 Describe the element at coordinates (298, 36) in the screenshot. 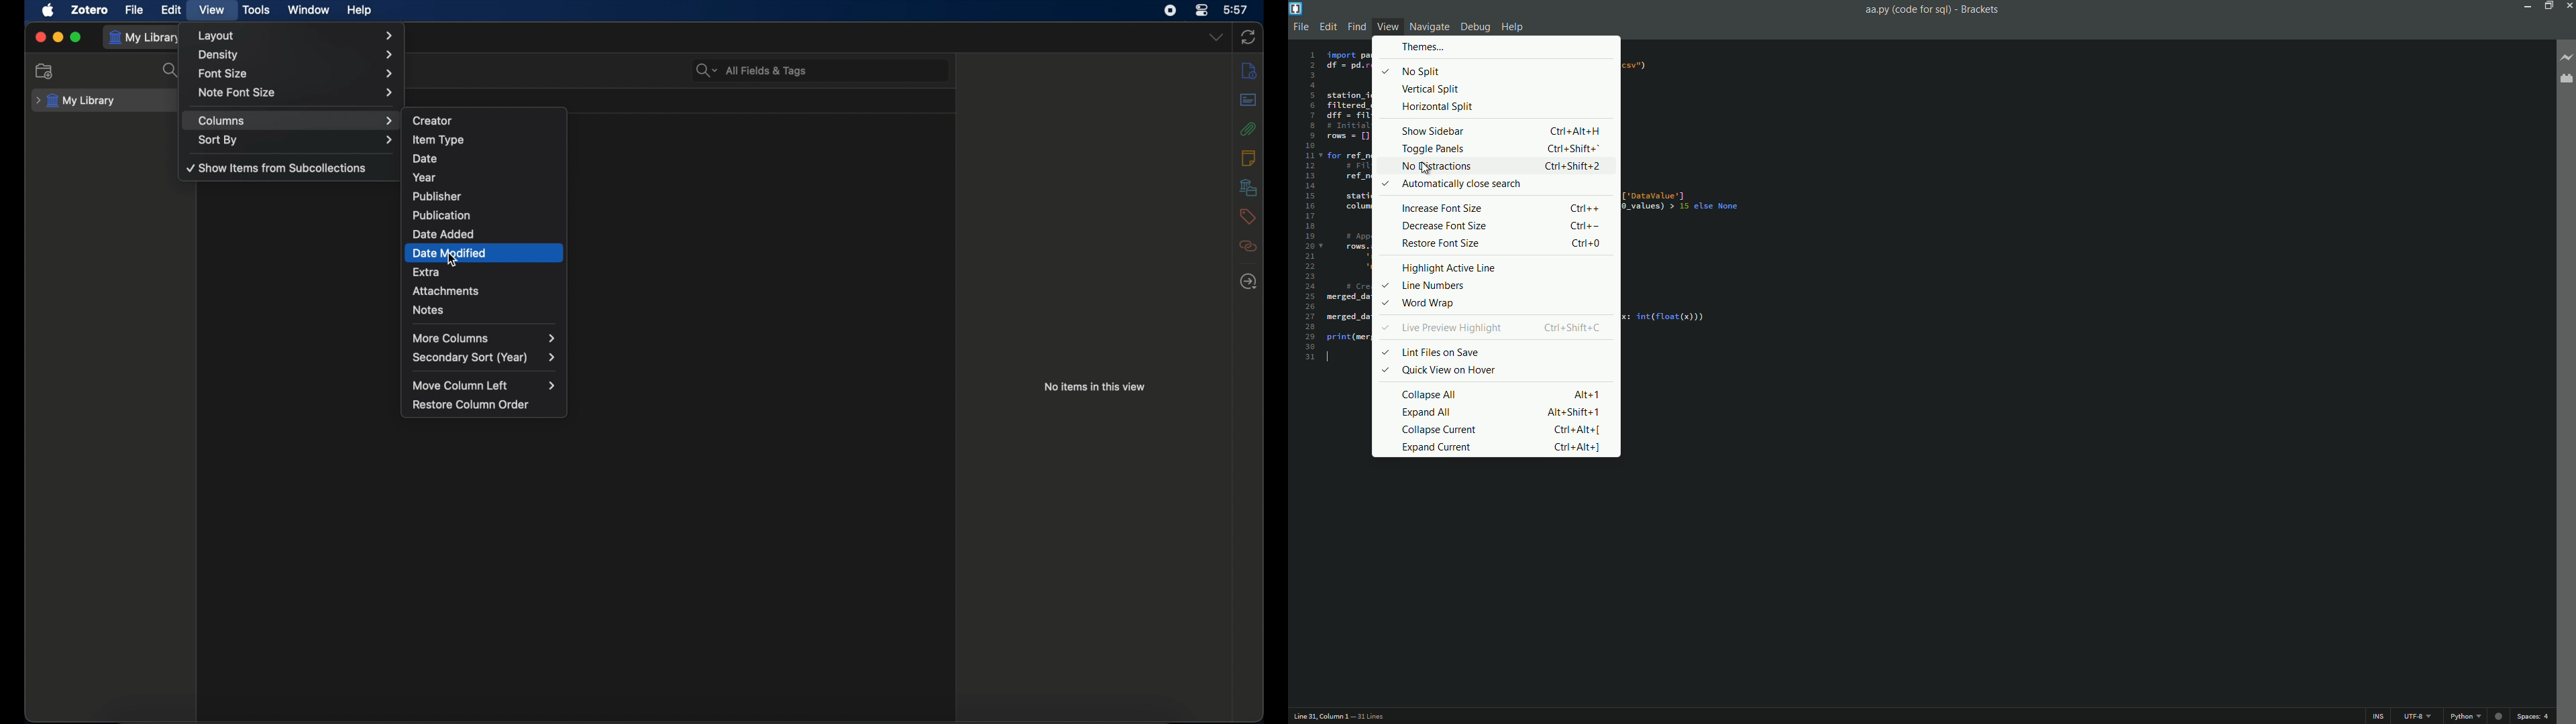

I see `layout` at that location.